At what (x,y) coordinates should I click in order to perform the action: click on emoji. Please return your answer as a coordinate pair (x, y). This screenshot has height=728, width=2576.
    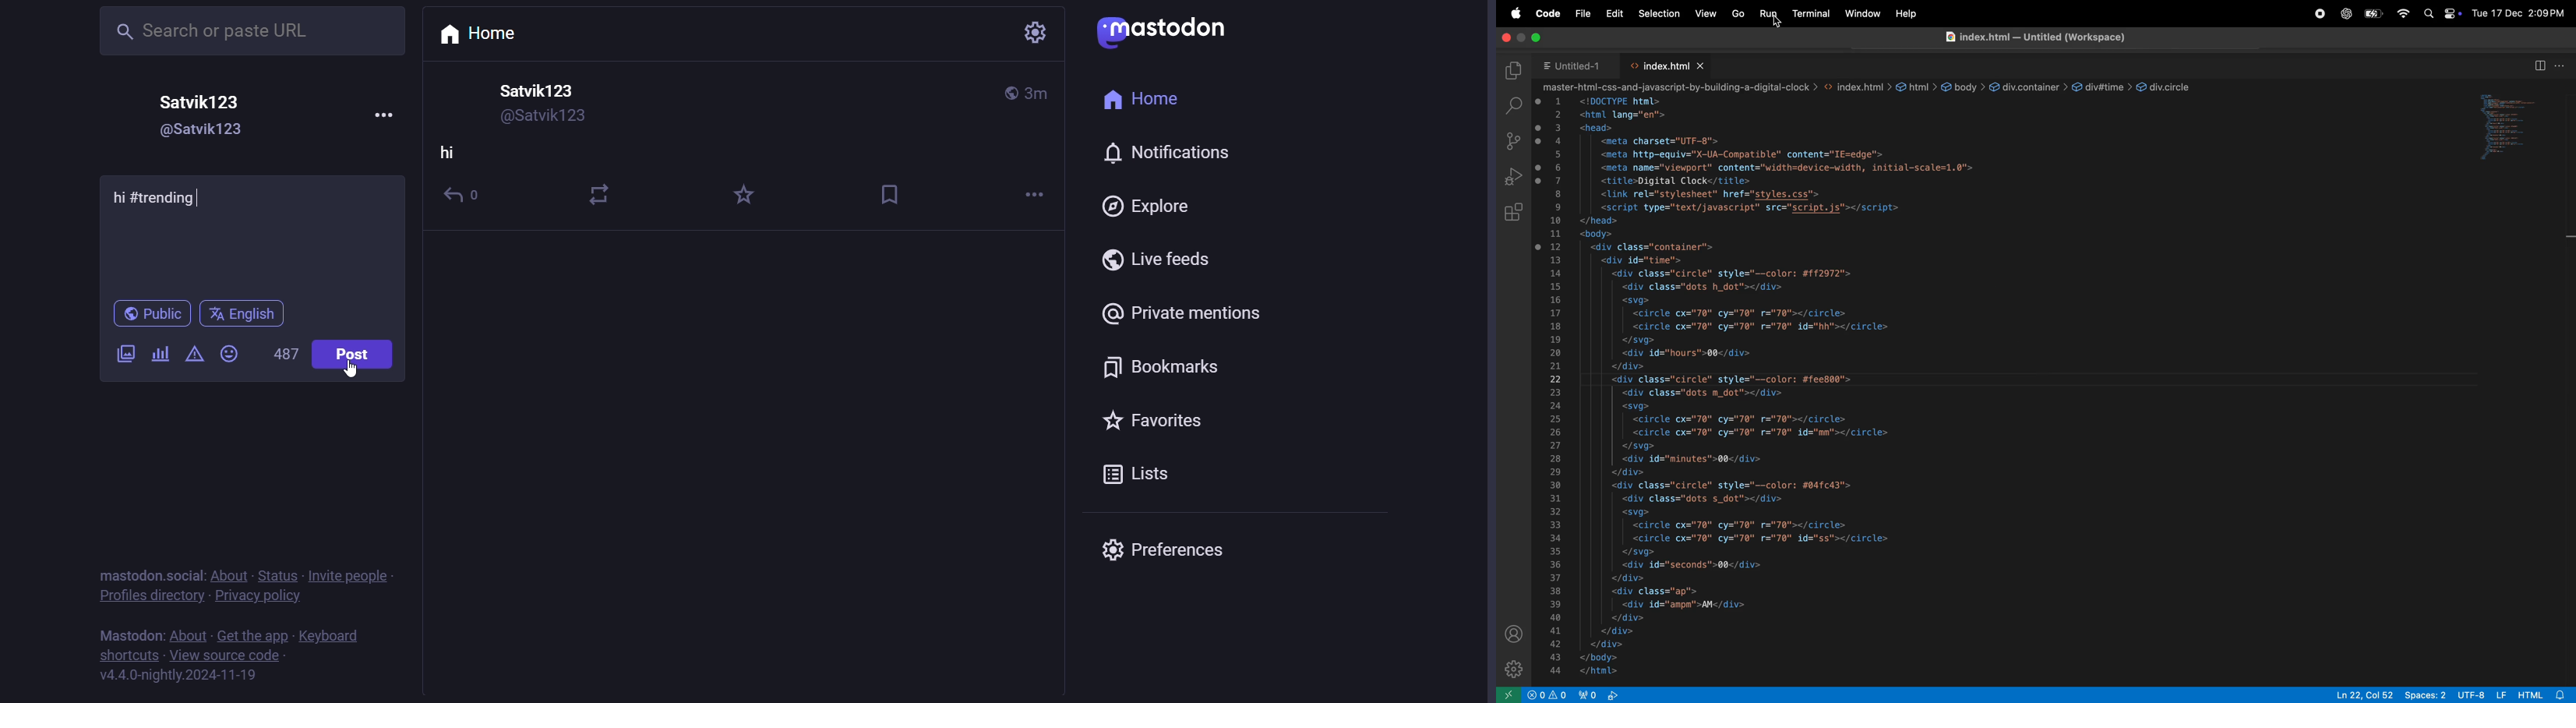
    Looking at the image, I should click on (230, 352).